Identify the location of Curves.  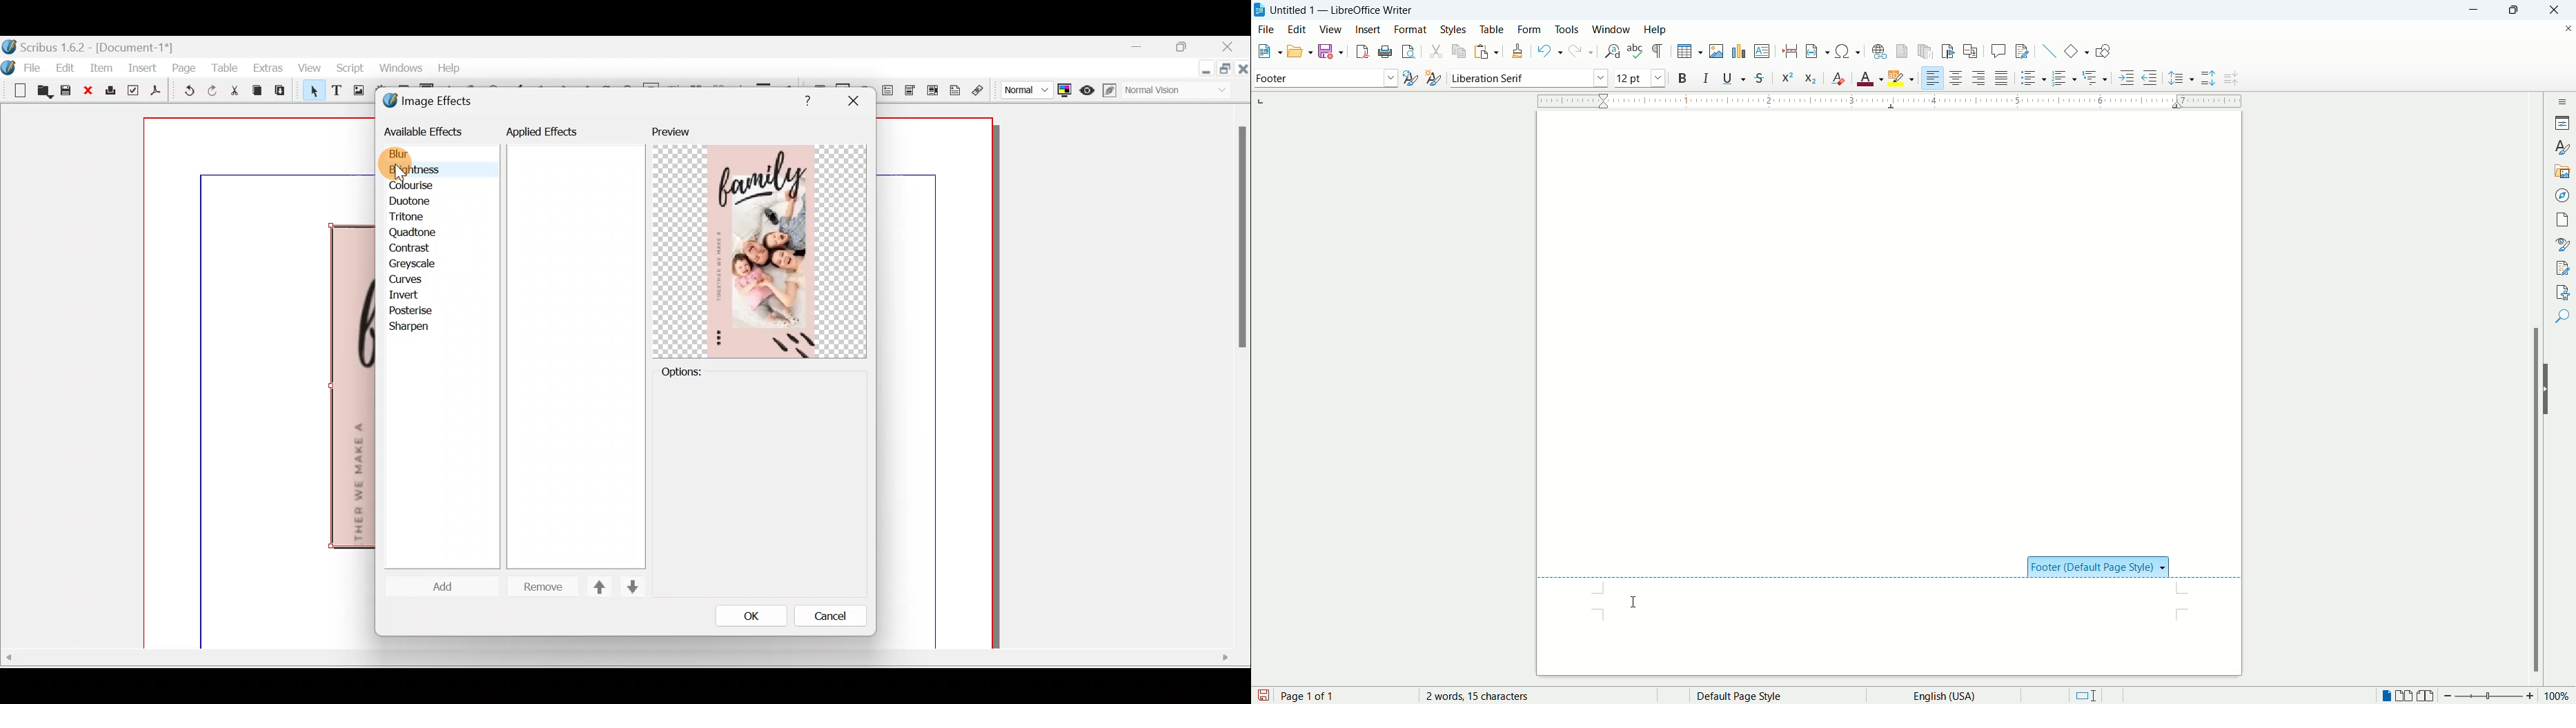
(415, 280).